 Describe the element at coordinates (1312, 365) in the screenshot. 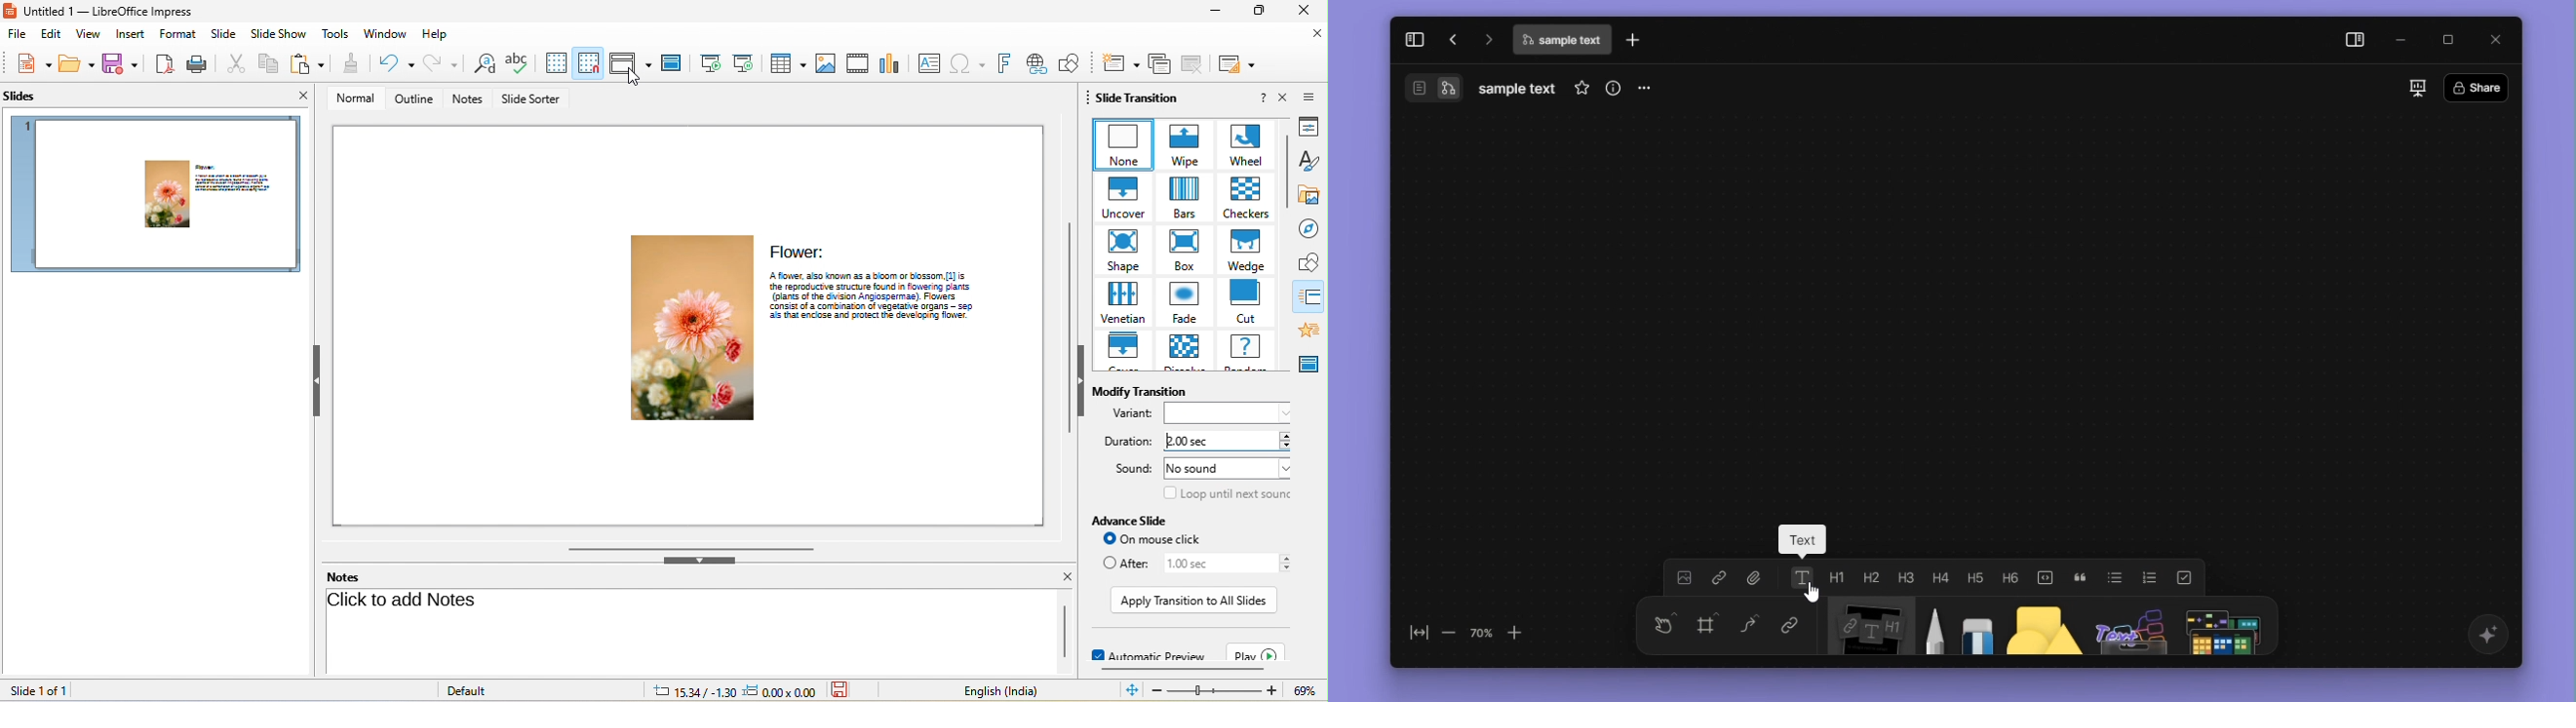

I see `master slide` at that location.